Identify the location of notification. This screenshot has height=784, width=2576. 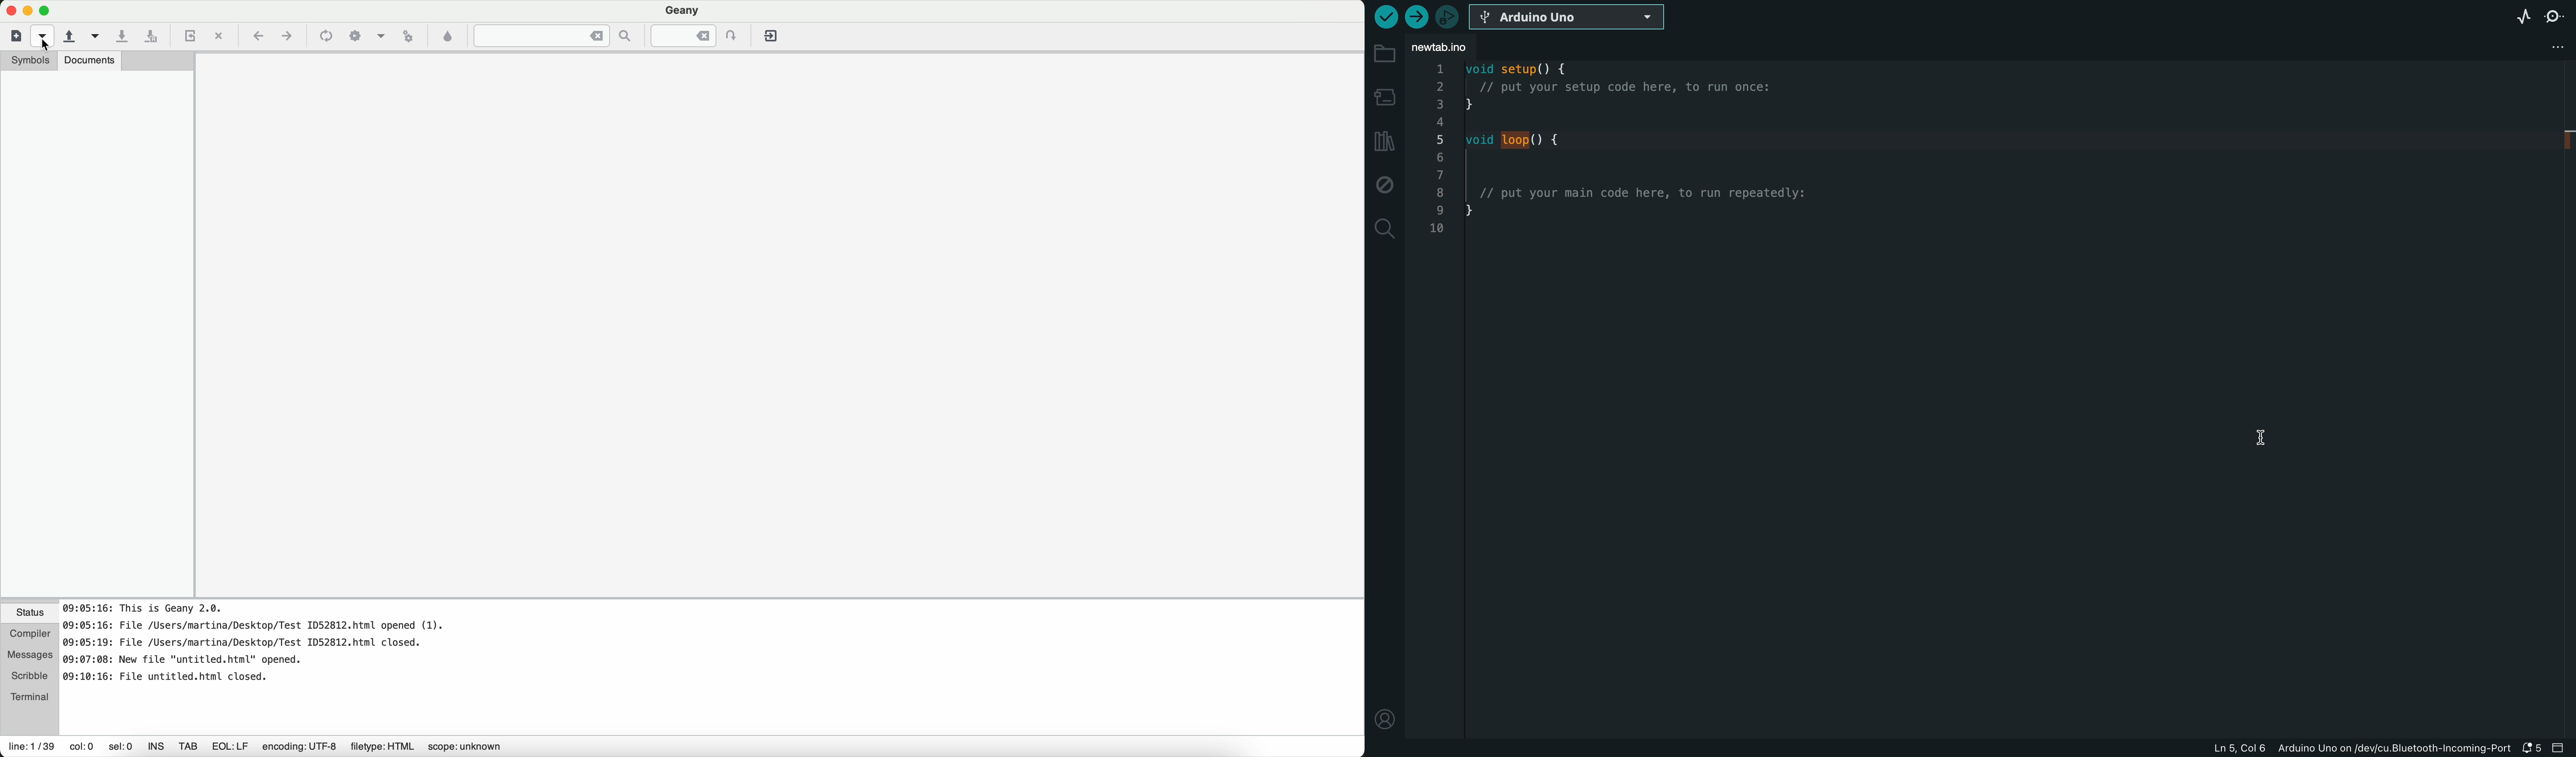
(2533, 748).